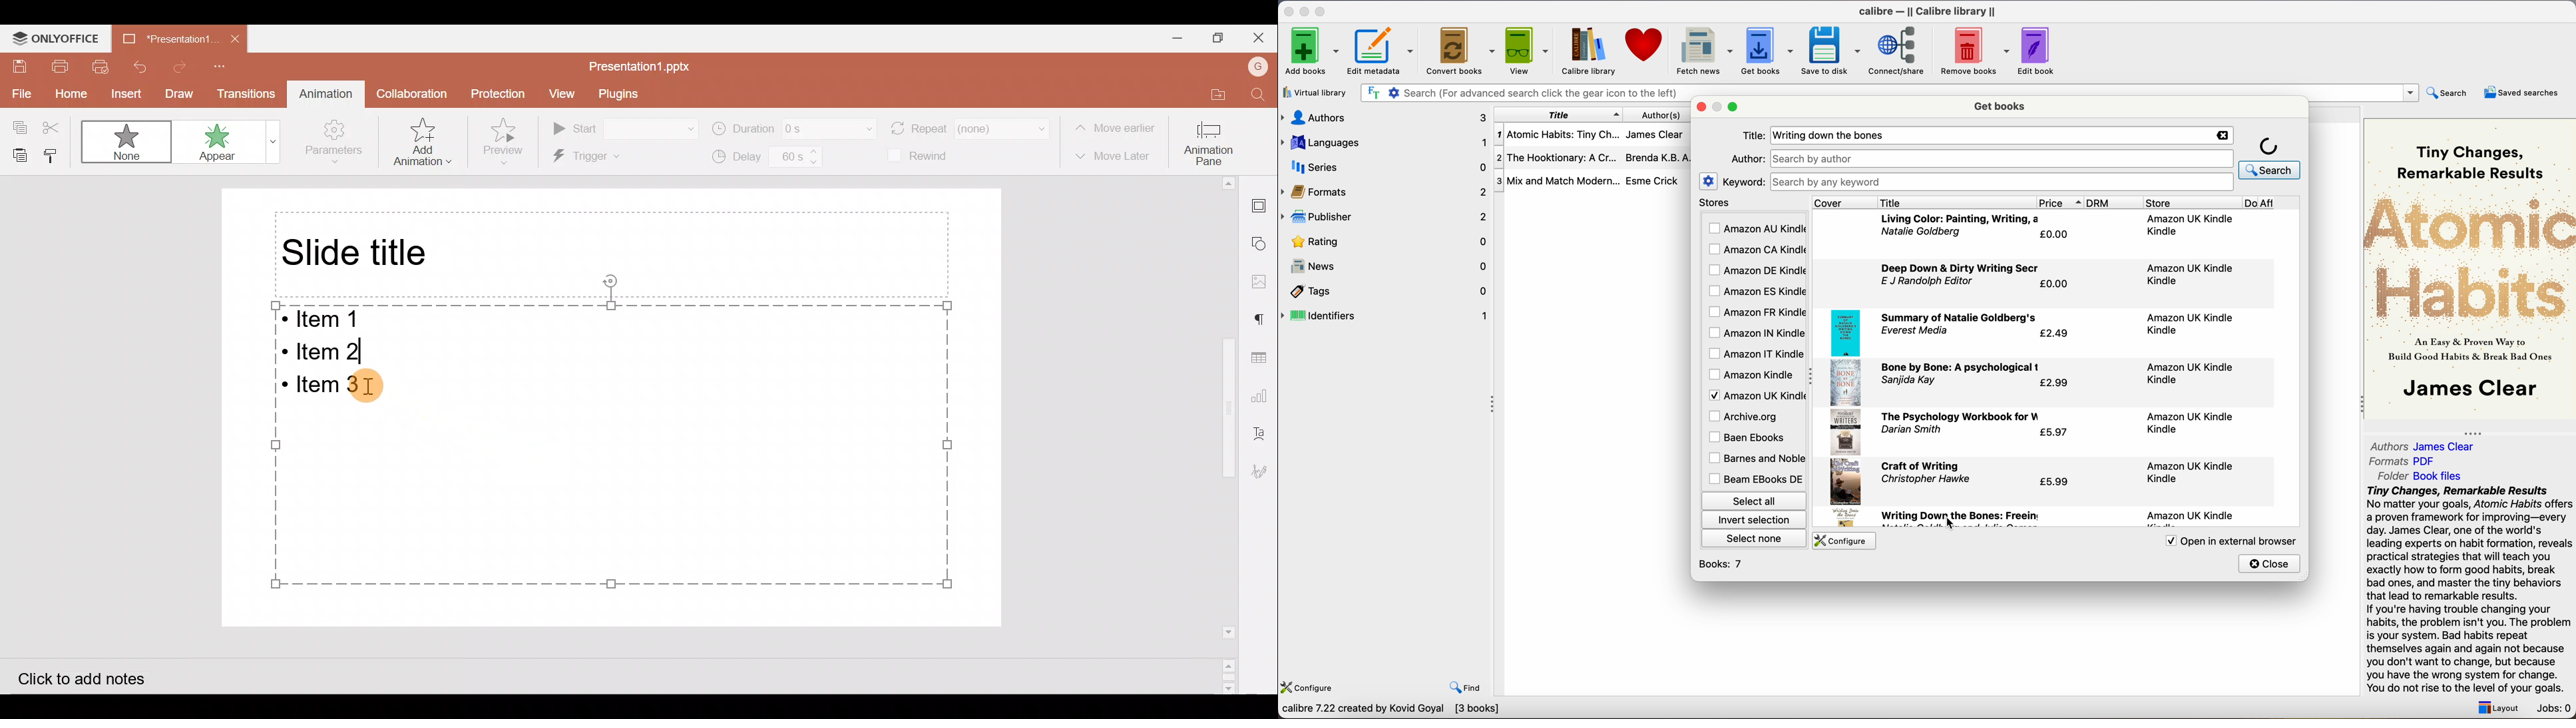  Describe the element at coordinates (1654, 133) in the screenshot. I see `James Clear` at that location.